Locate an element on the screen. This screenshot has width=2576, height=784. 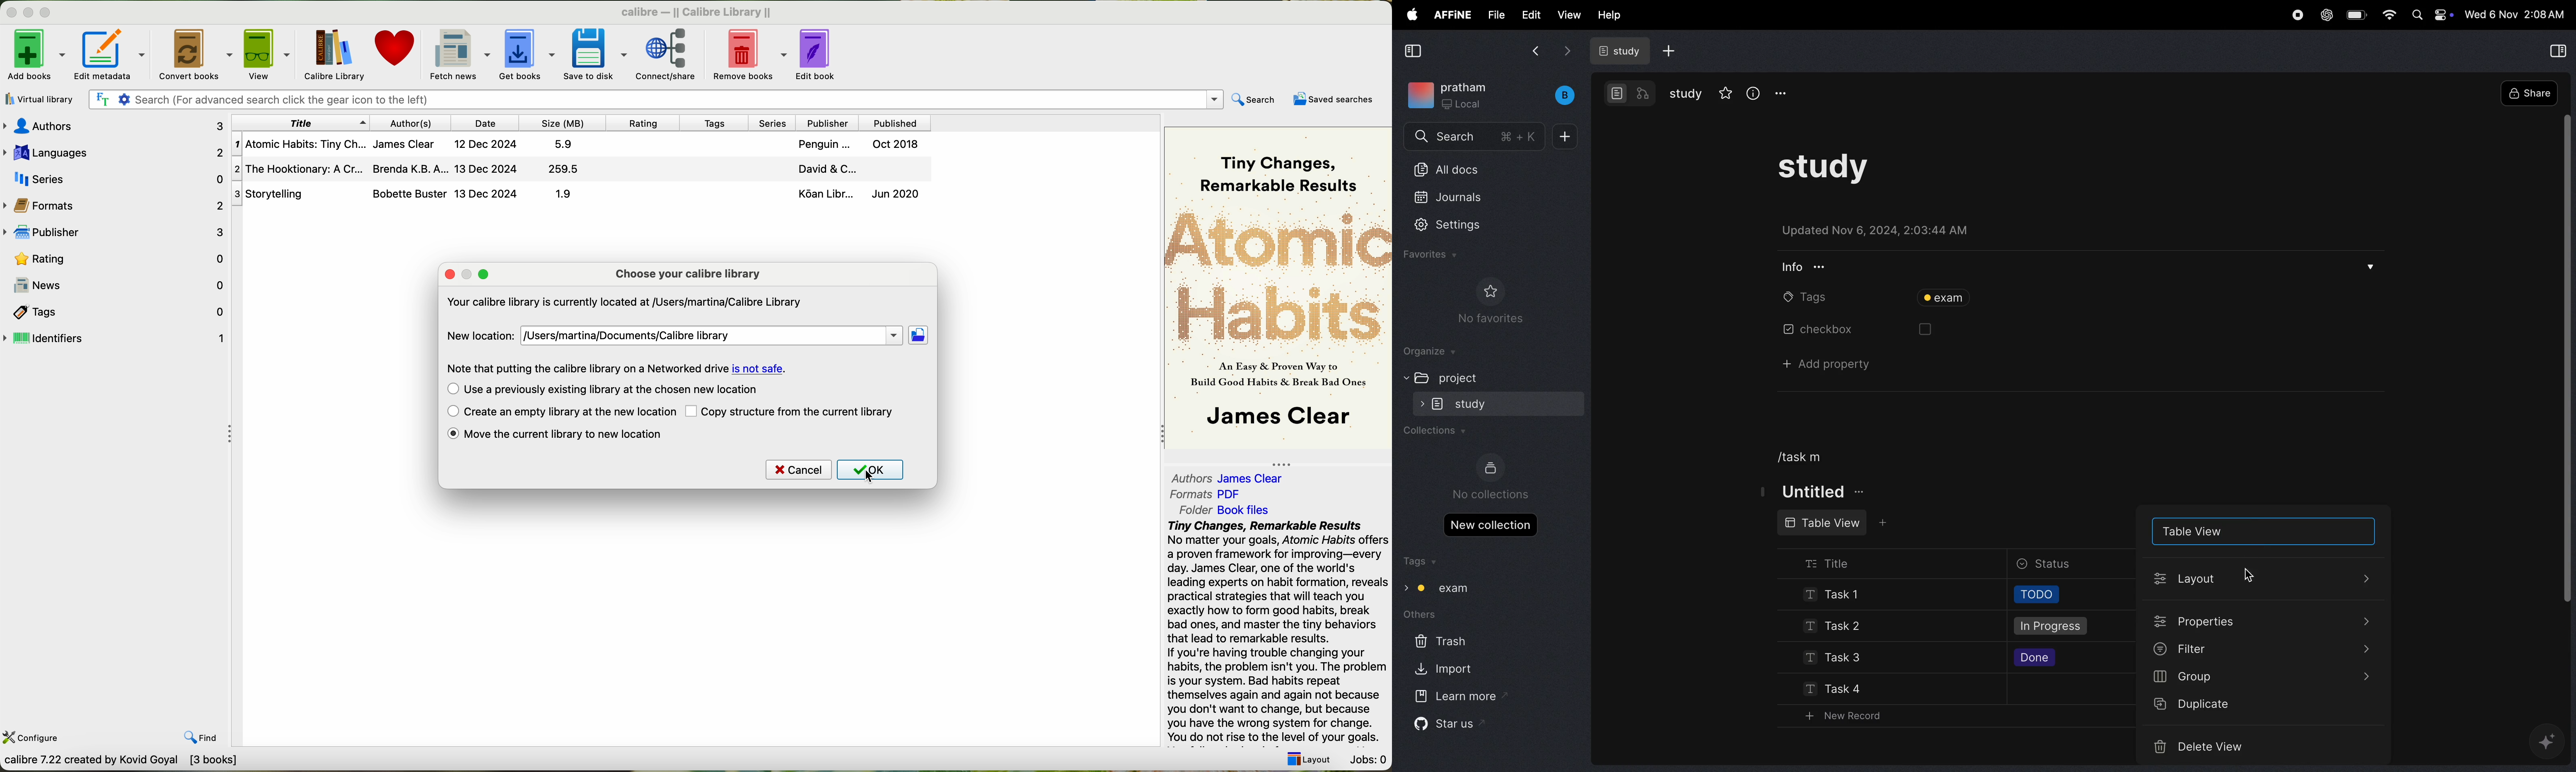
cancel is located at coordinates (799, 469).